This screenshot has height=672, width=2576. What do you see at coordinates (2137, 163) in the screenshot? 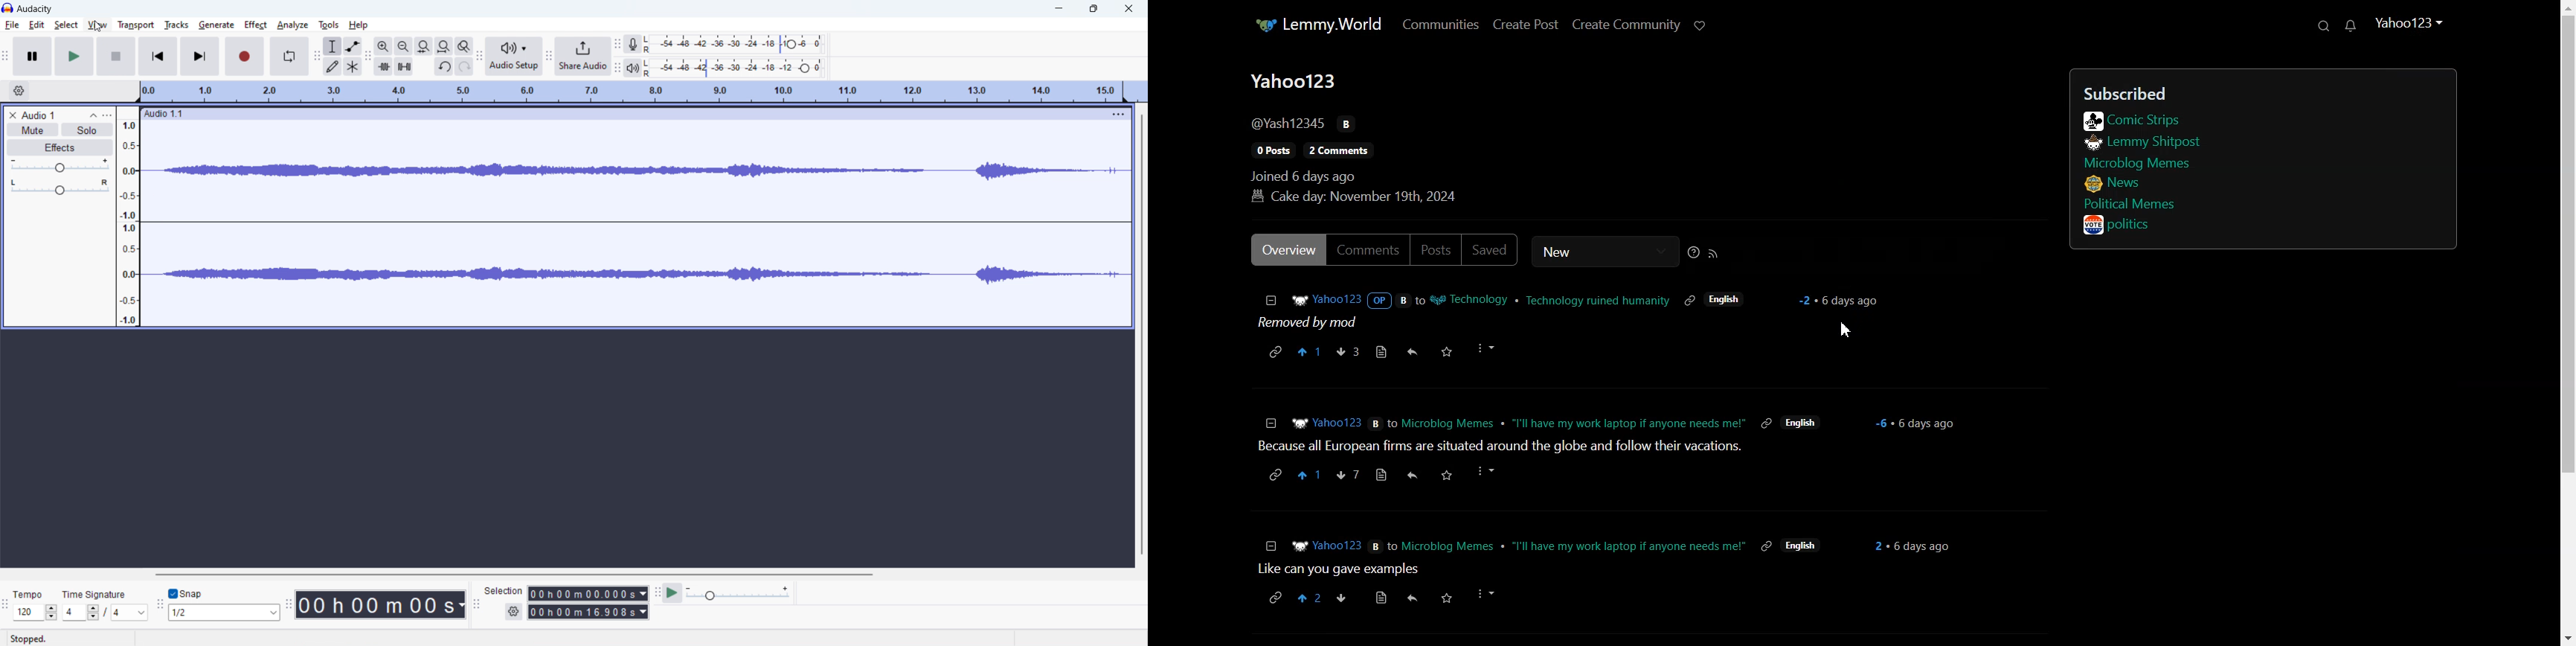
I see `Microblog memes` at bounding box center [2137, 163].